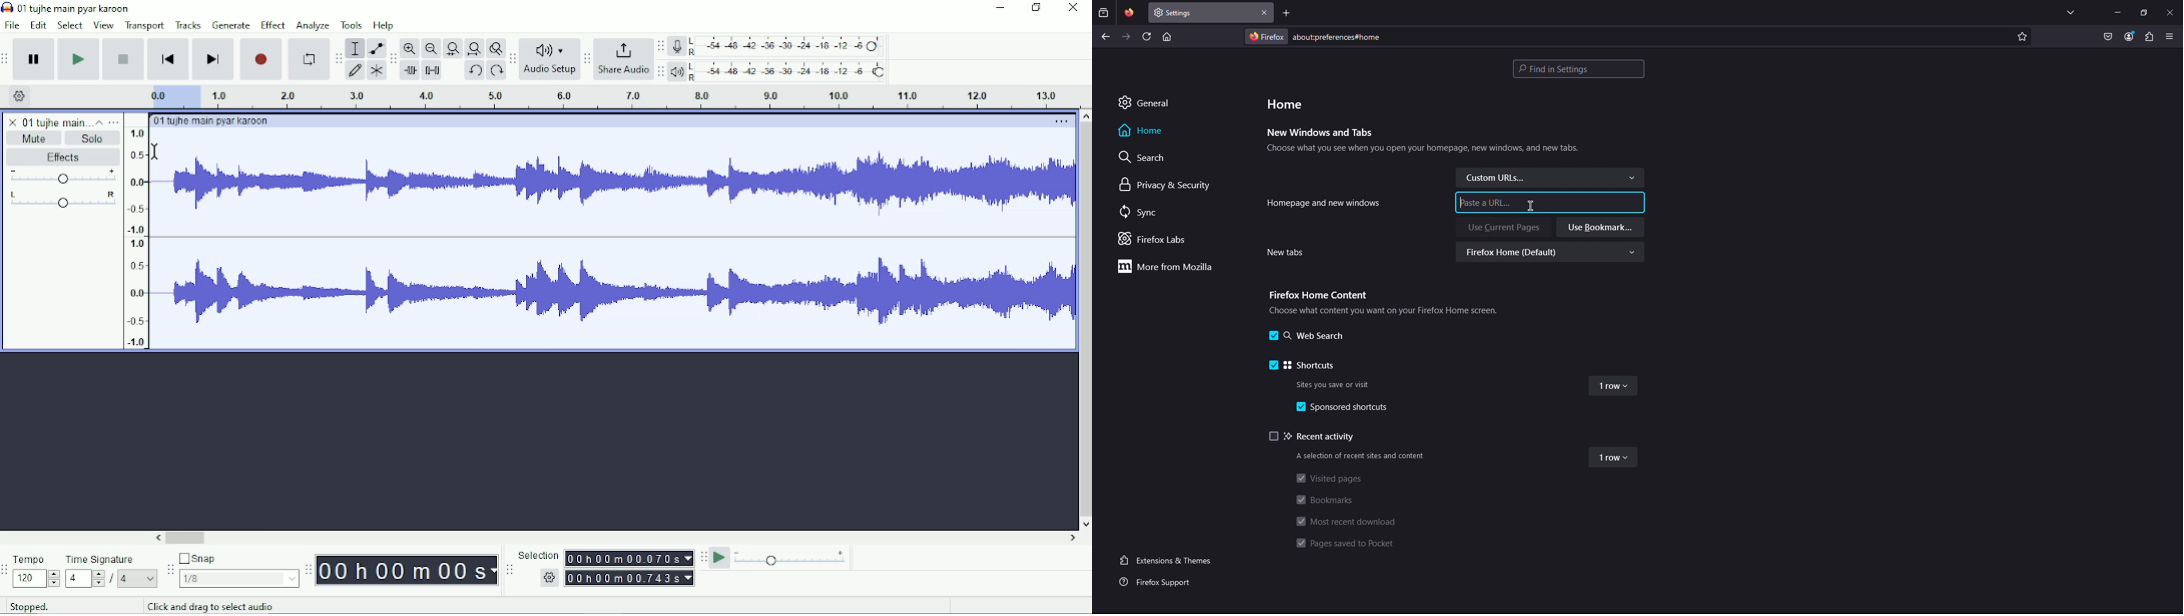  What do you see at coordinates (125, 58) in the screenshot?
I see `Stop` at bounding box center [125, 58].